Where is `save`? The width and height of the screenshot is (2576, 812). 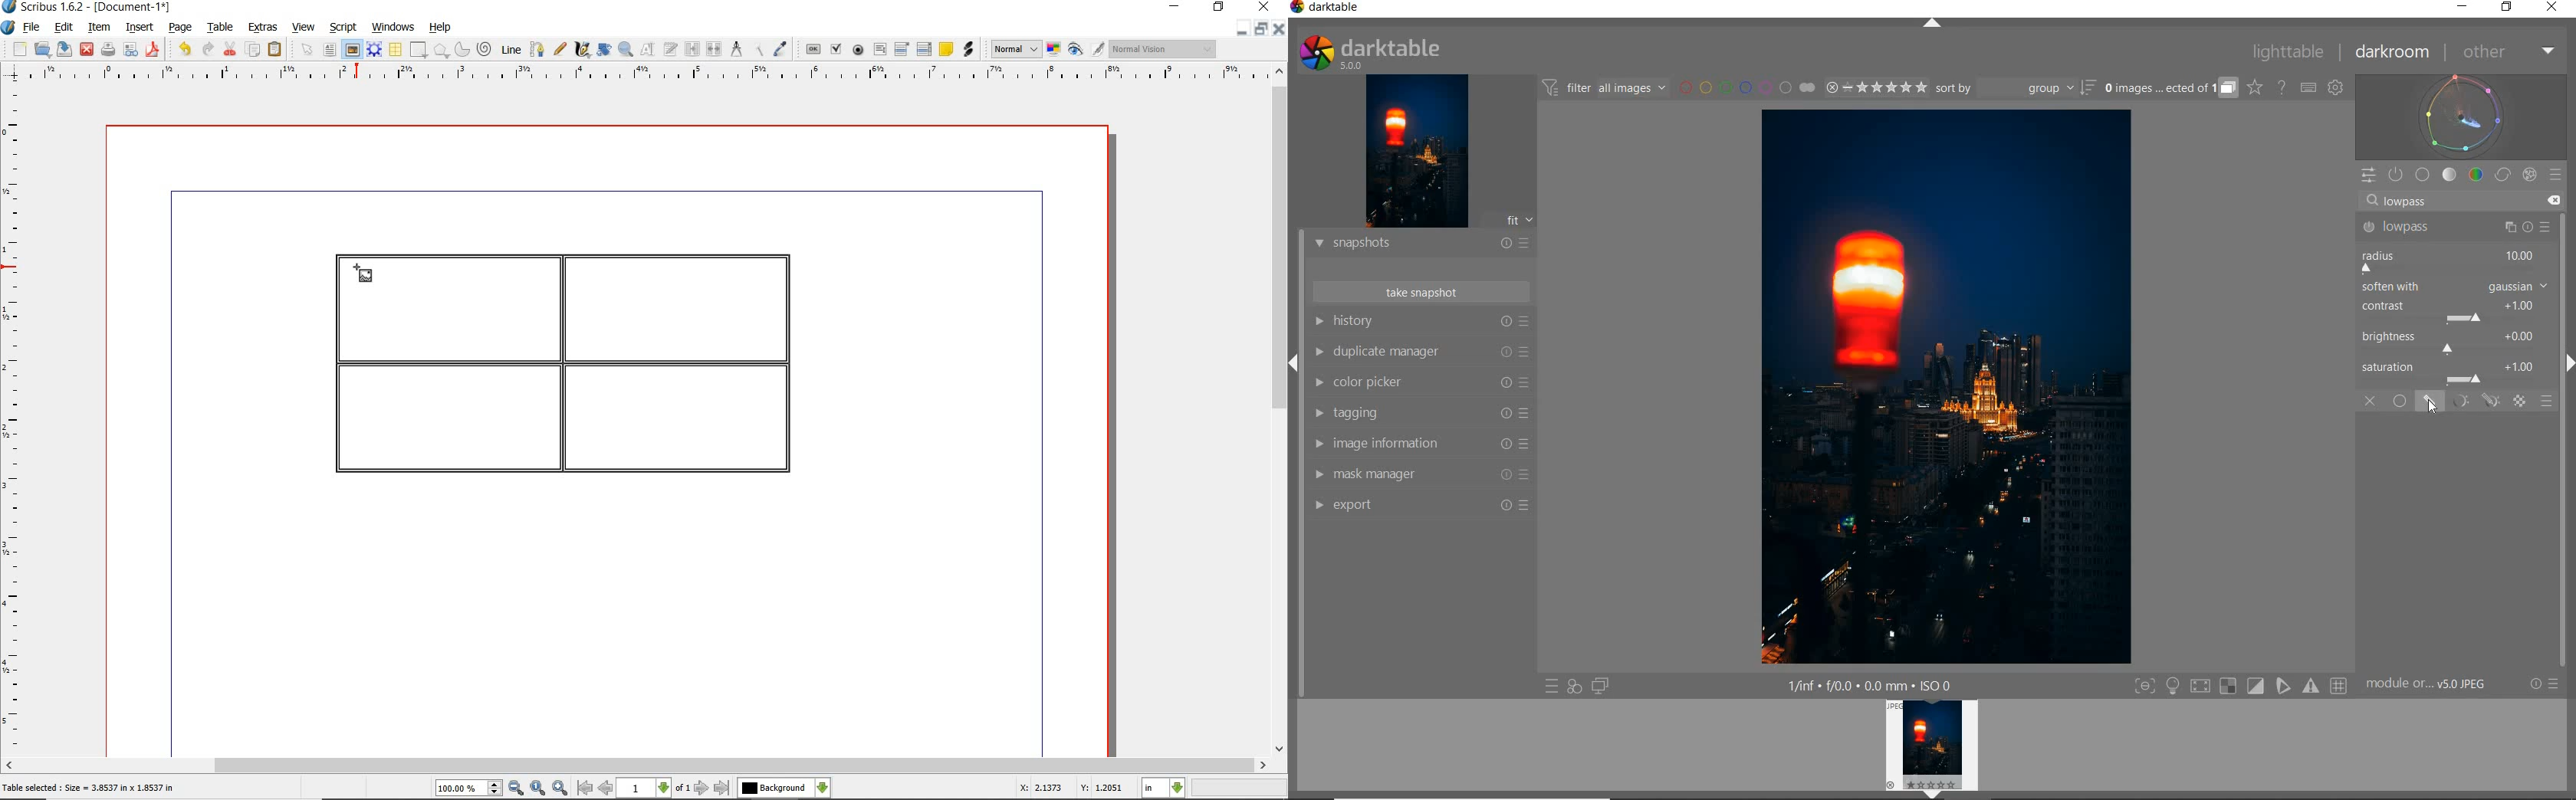
save is located at coordinates (65, 48).